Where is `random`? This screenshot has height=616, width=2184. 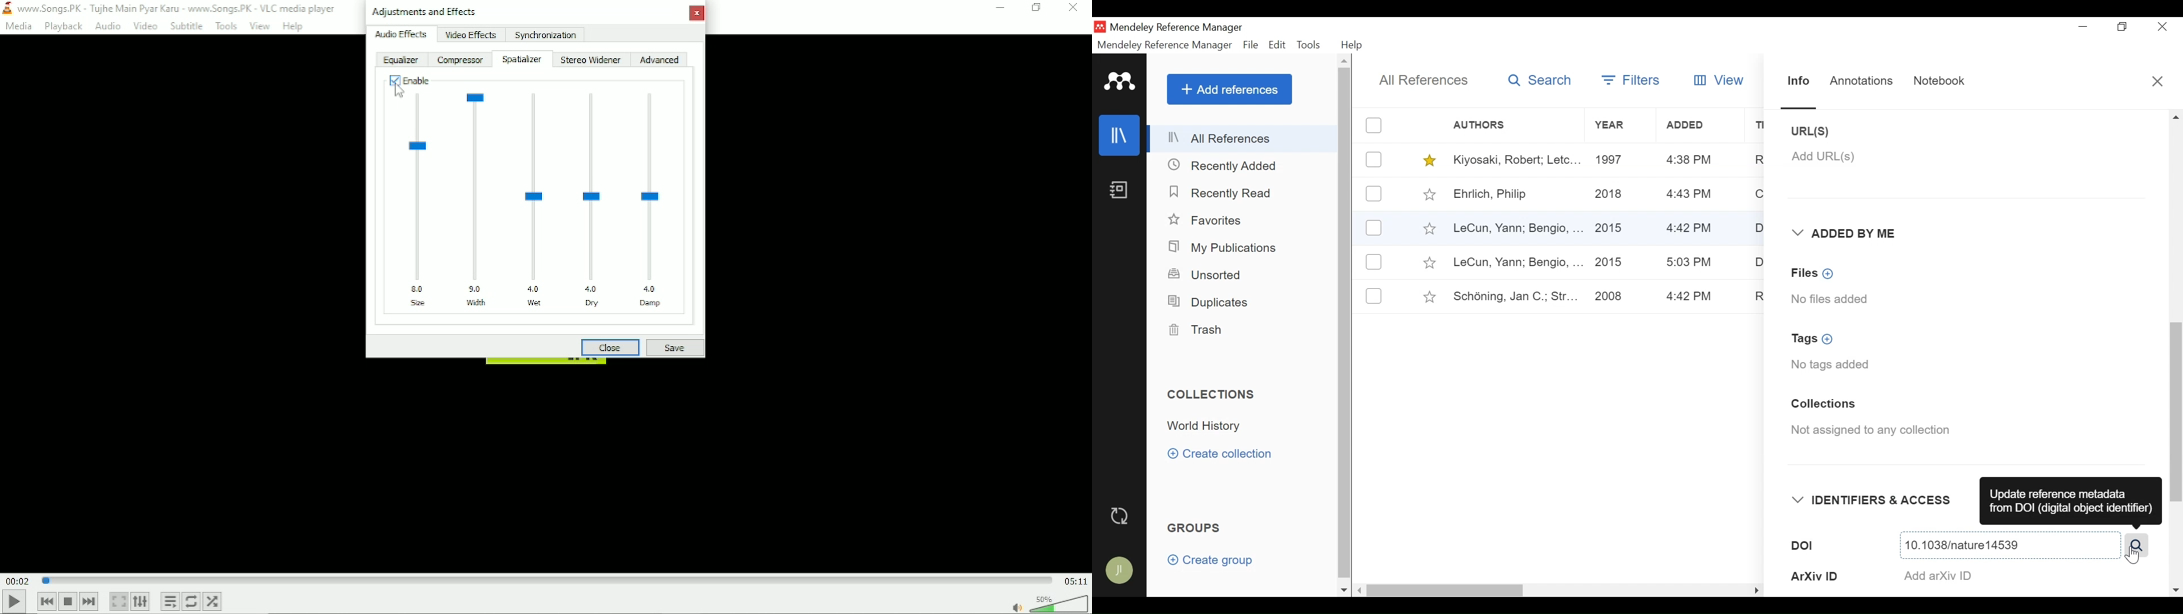
random is located at coordinates (212, 601).